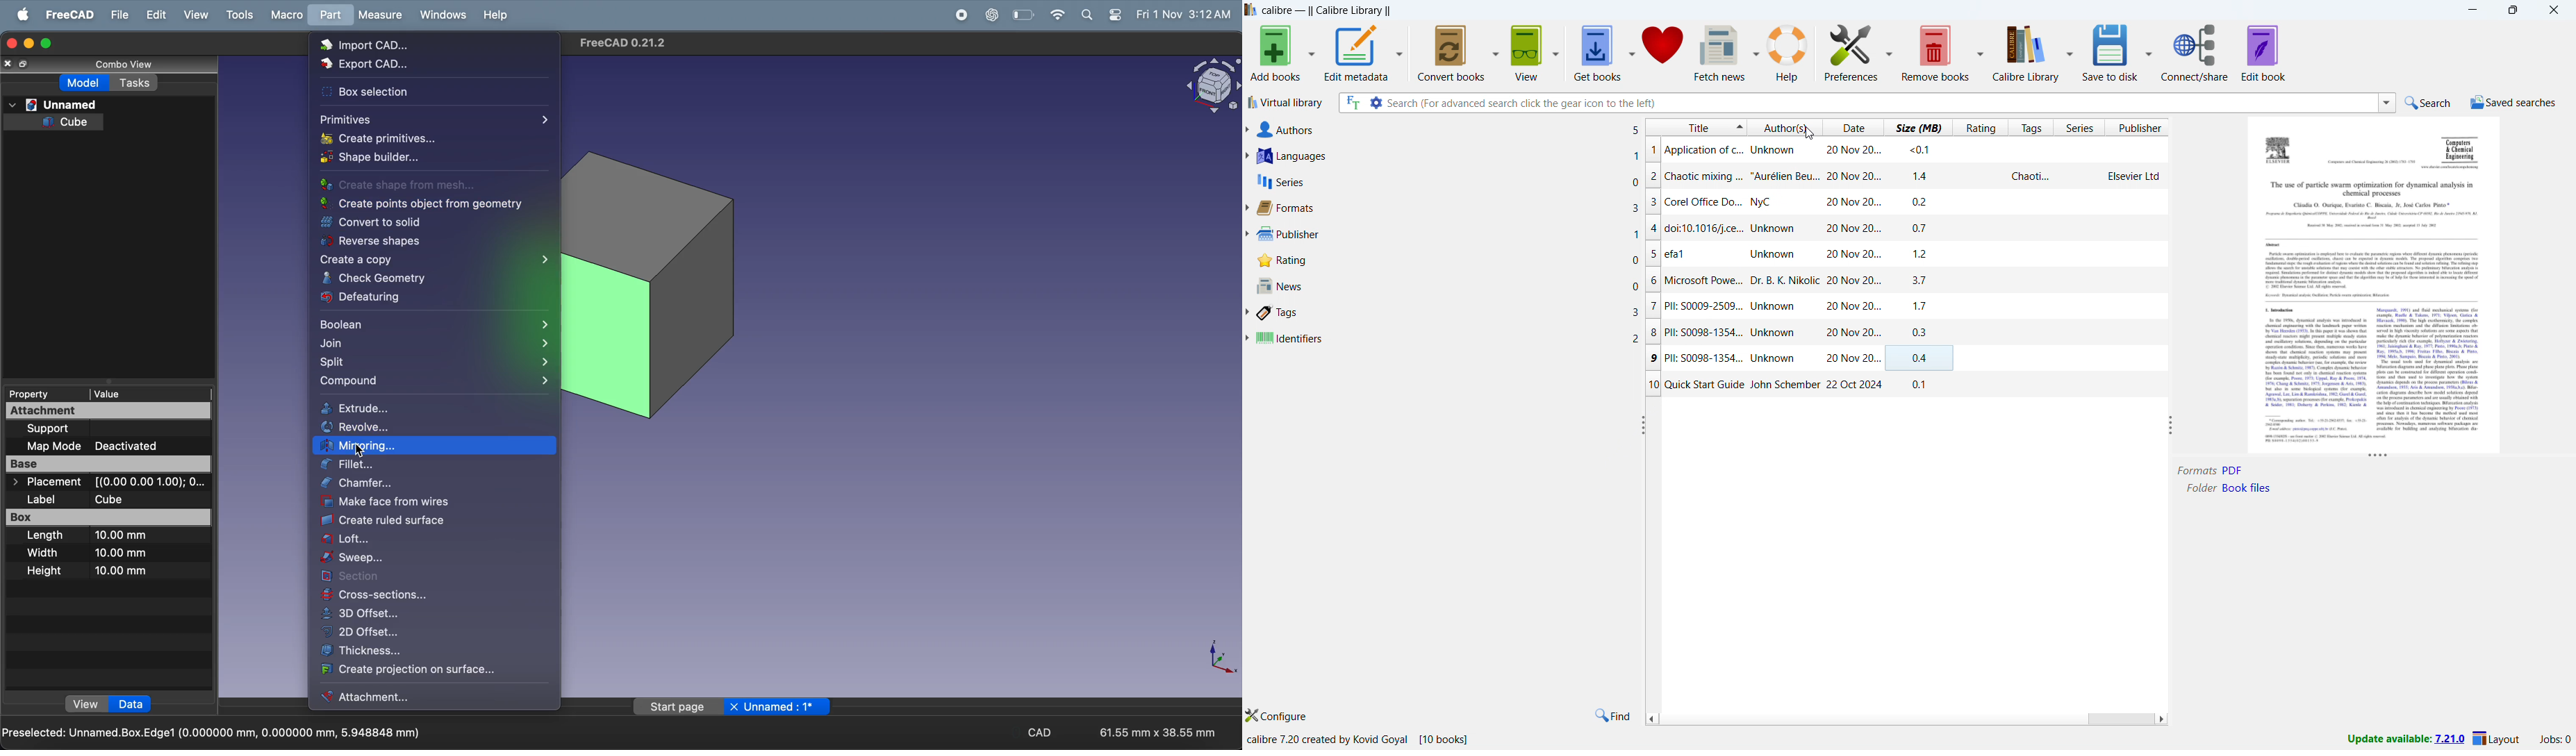 The height and width of the screenshot is (756, 2576). Describe the element at coordinates (1778, 226) in the screenshot. I see `doi:10.1016/j.ce... Unknown 20 Nov 20...` at that location.